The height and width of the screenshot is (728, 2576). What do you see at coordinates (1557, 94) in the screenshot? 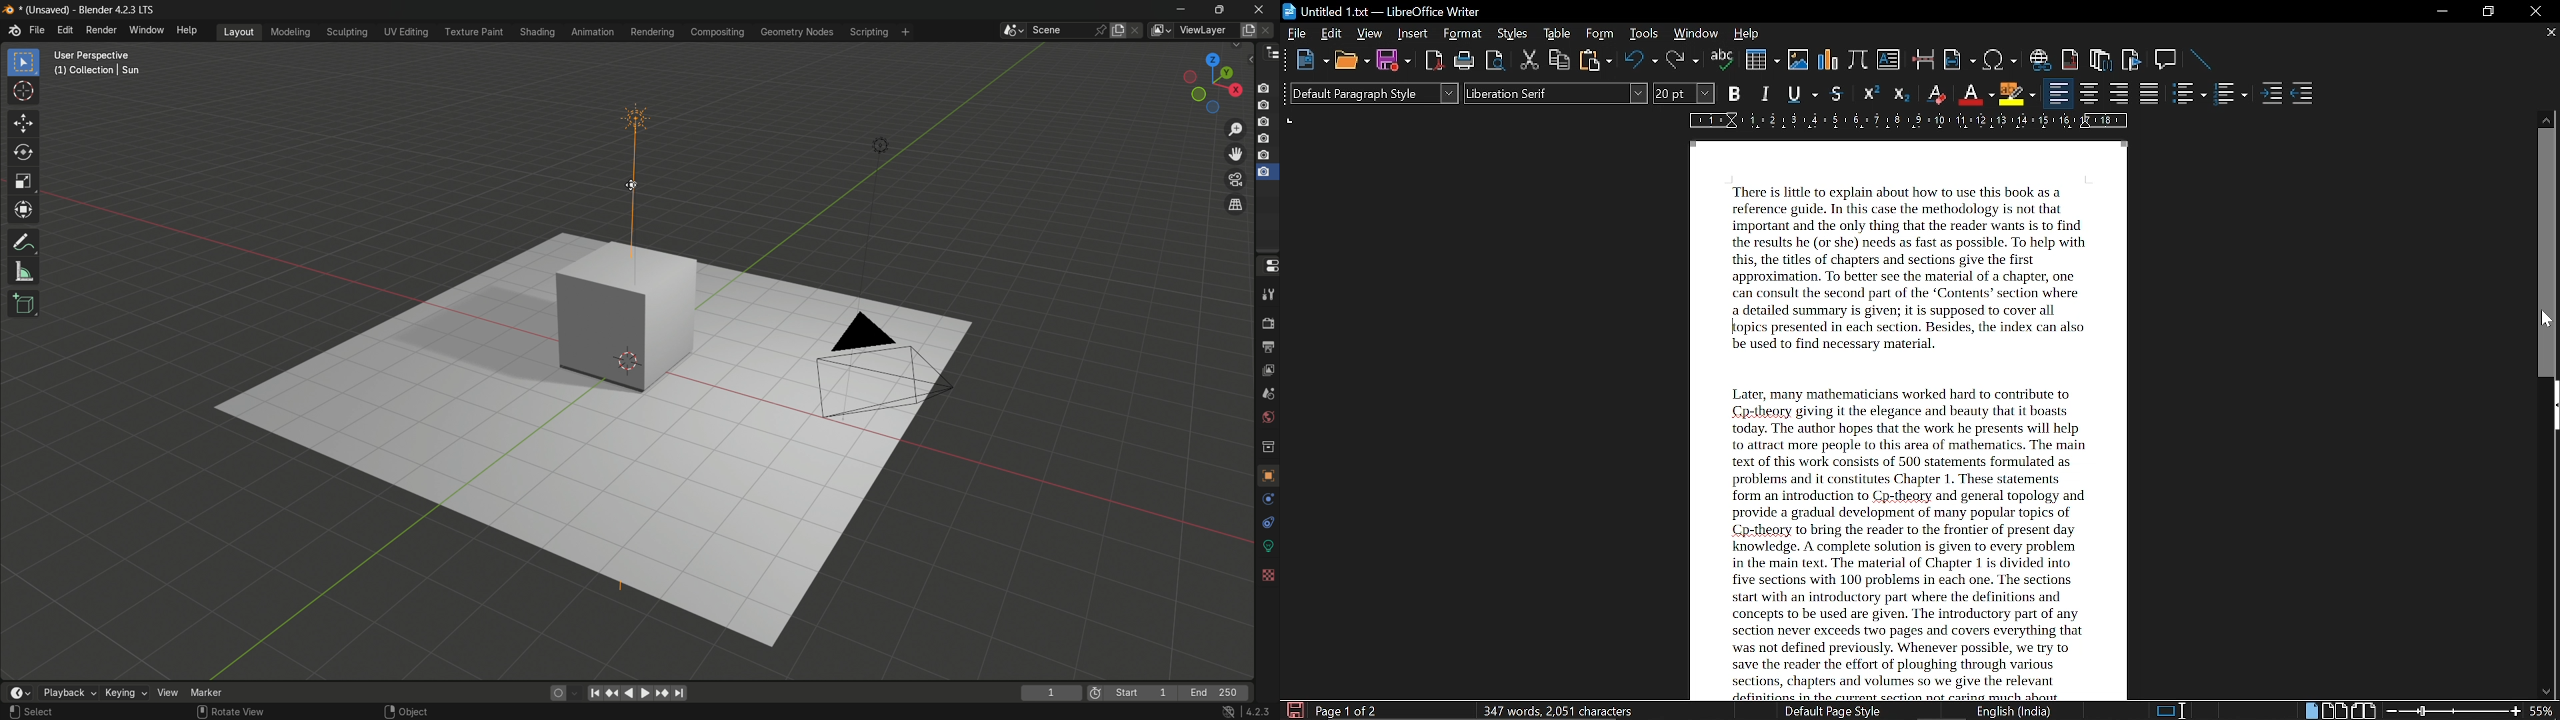
I see `font style` at bounding box center [1557, 94].